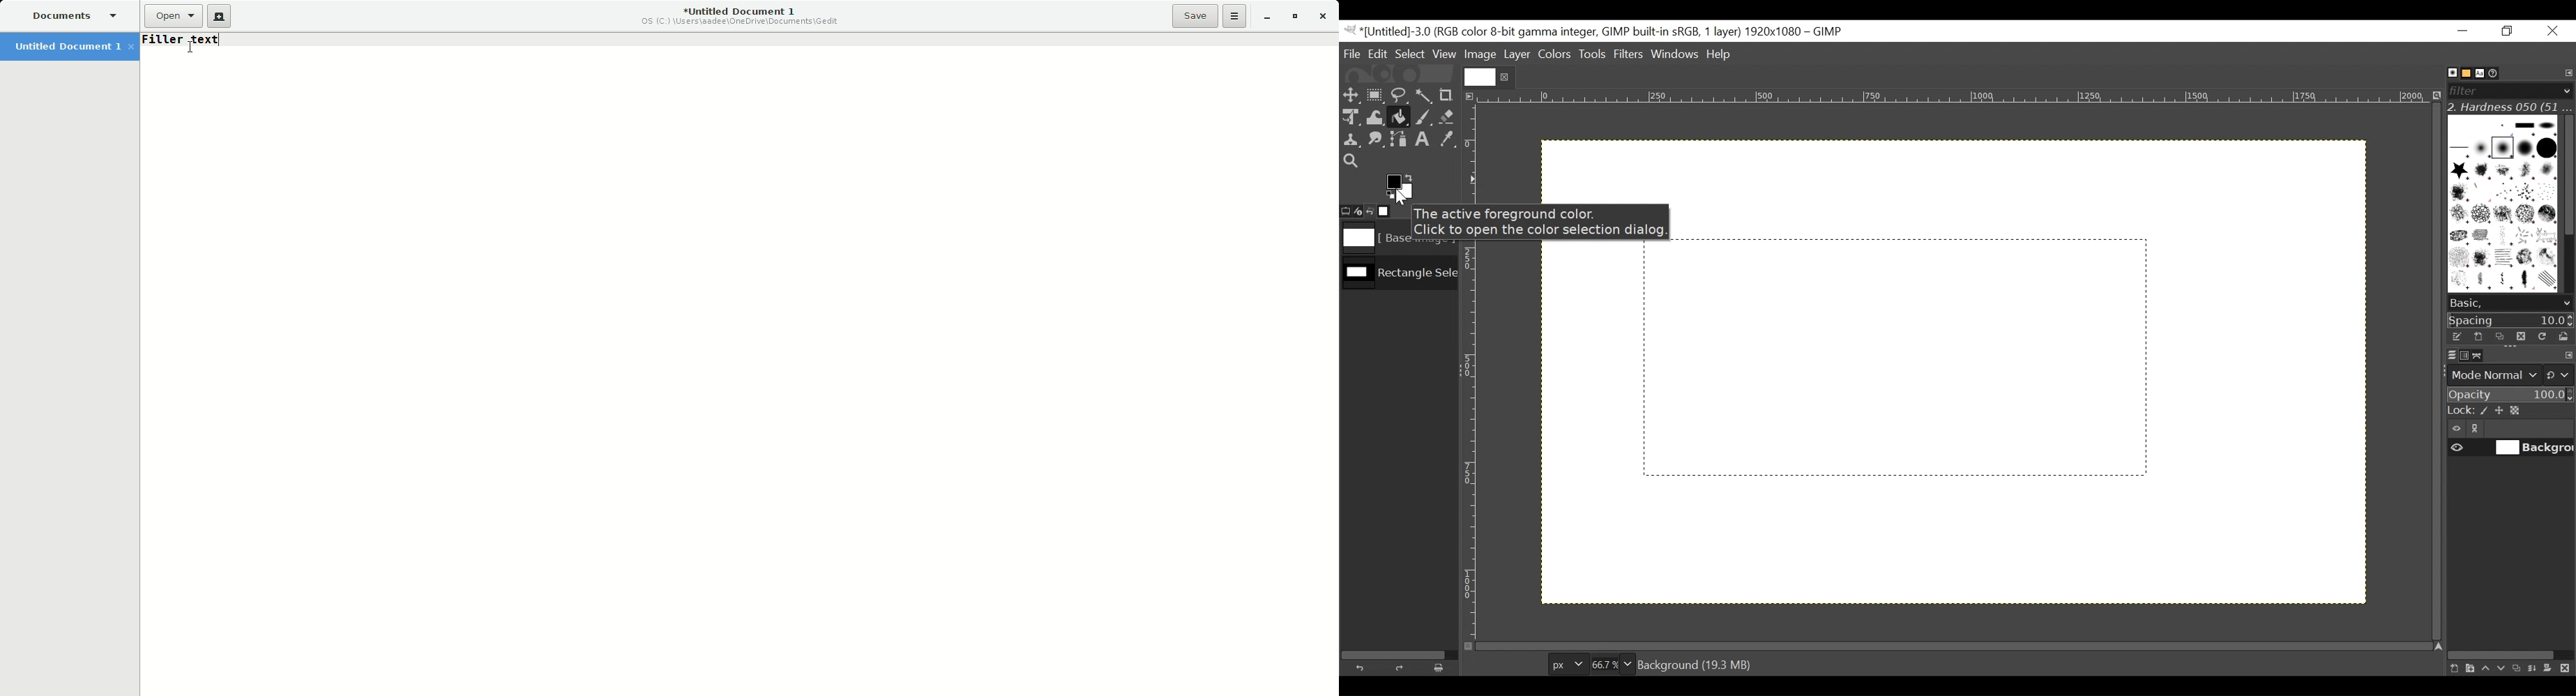 This screenshot has height=700, width=2576. Describe the element at coordinates (1555, 54) in the screenshot. I see `Colors` at that location.